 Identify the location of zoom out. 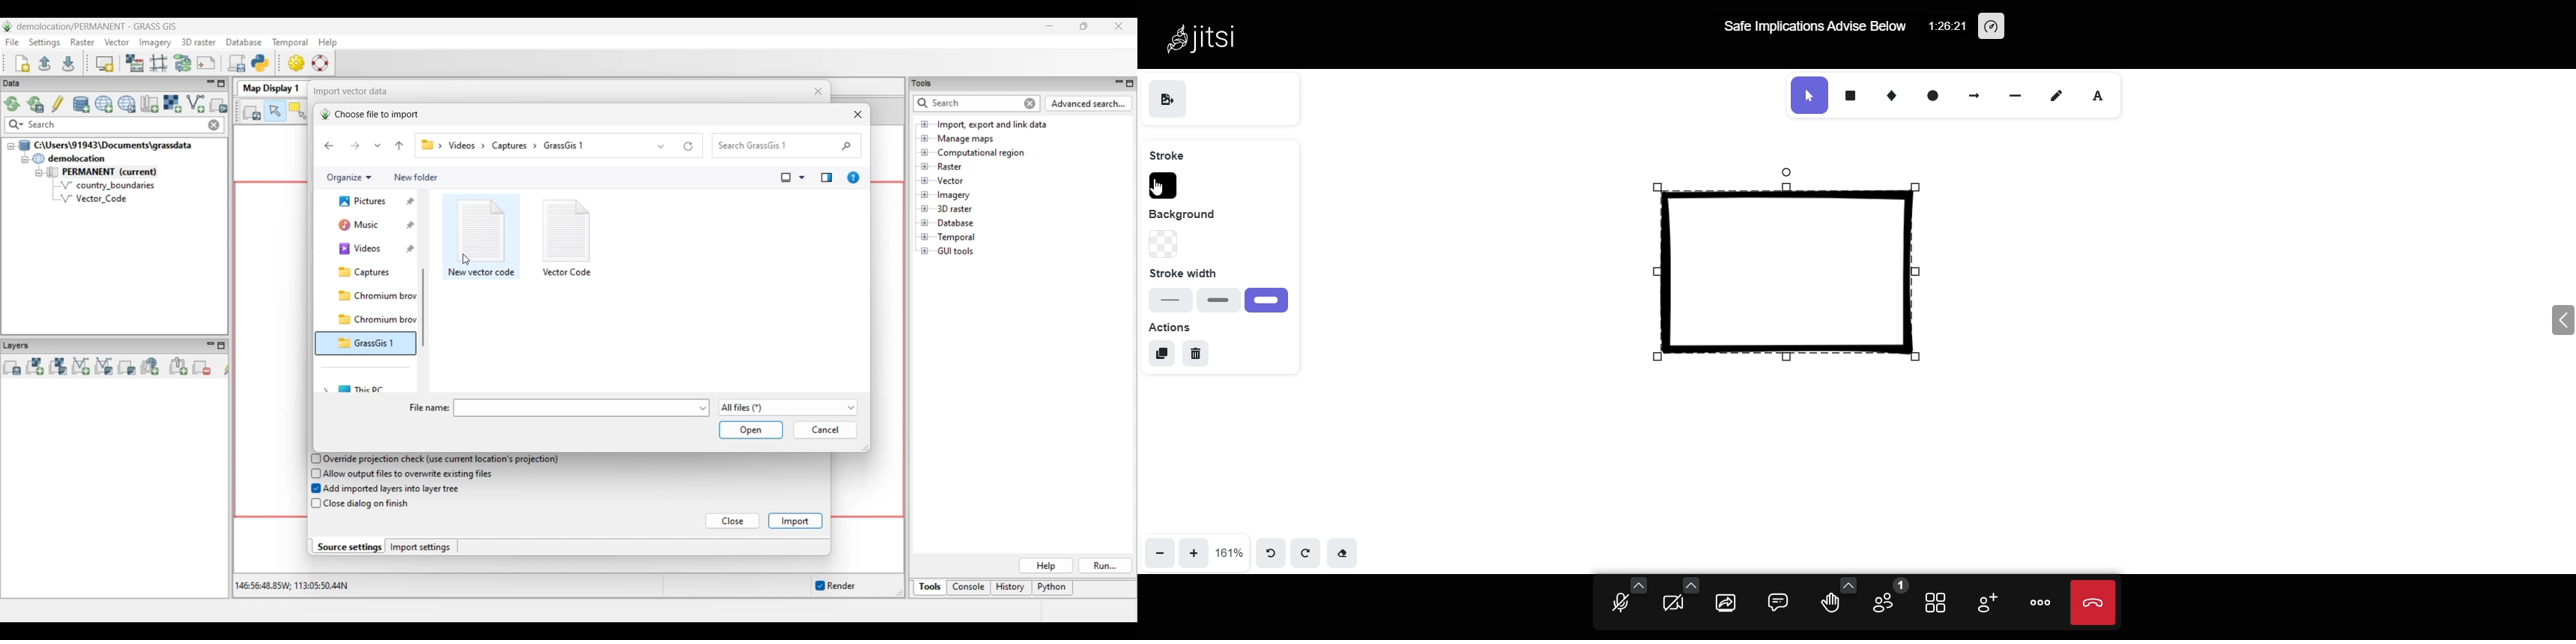
(1156, 555).